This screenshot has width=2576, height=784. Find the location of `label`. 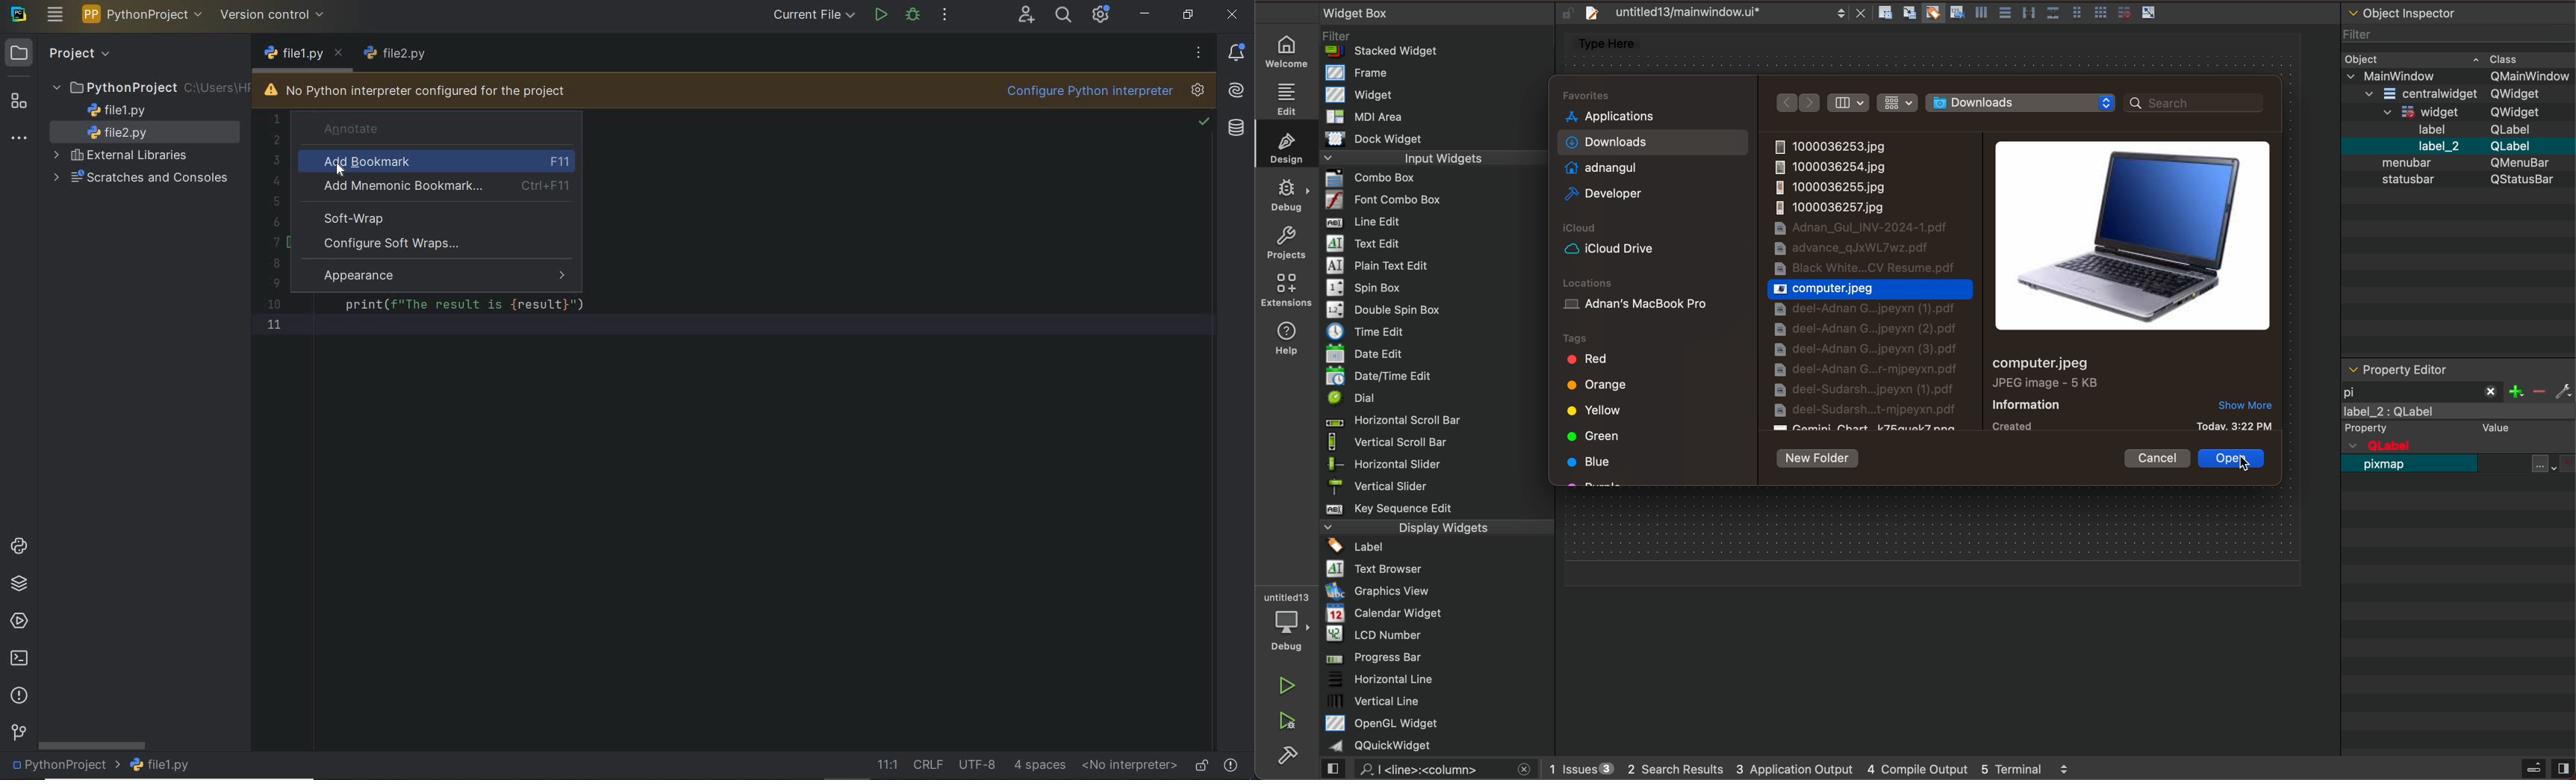

label is located at coordinates (2460, 422).